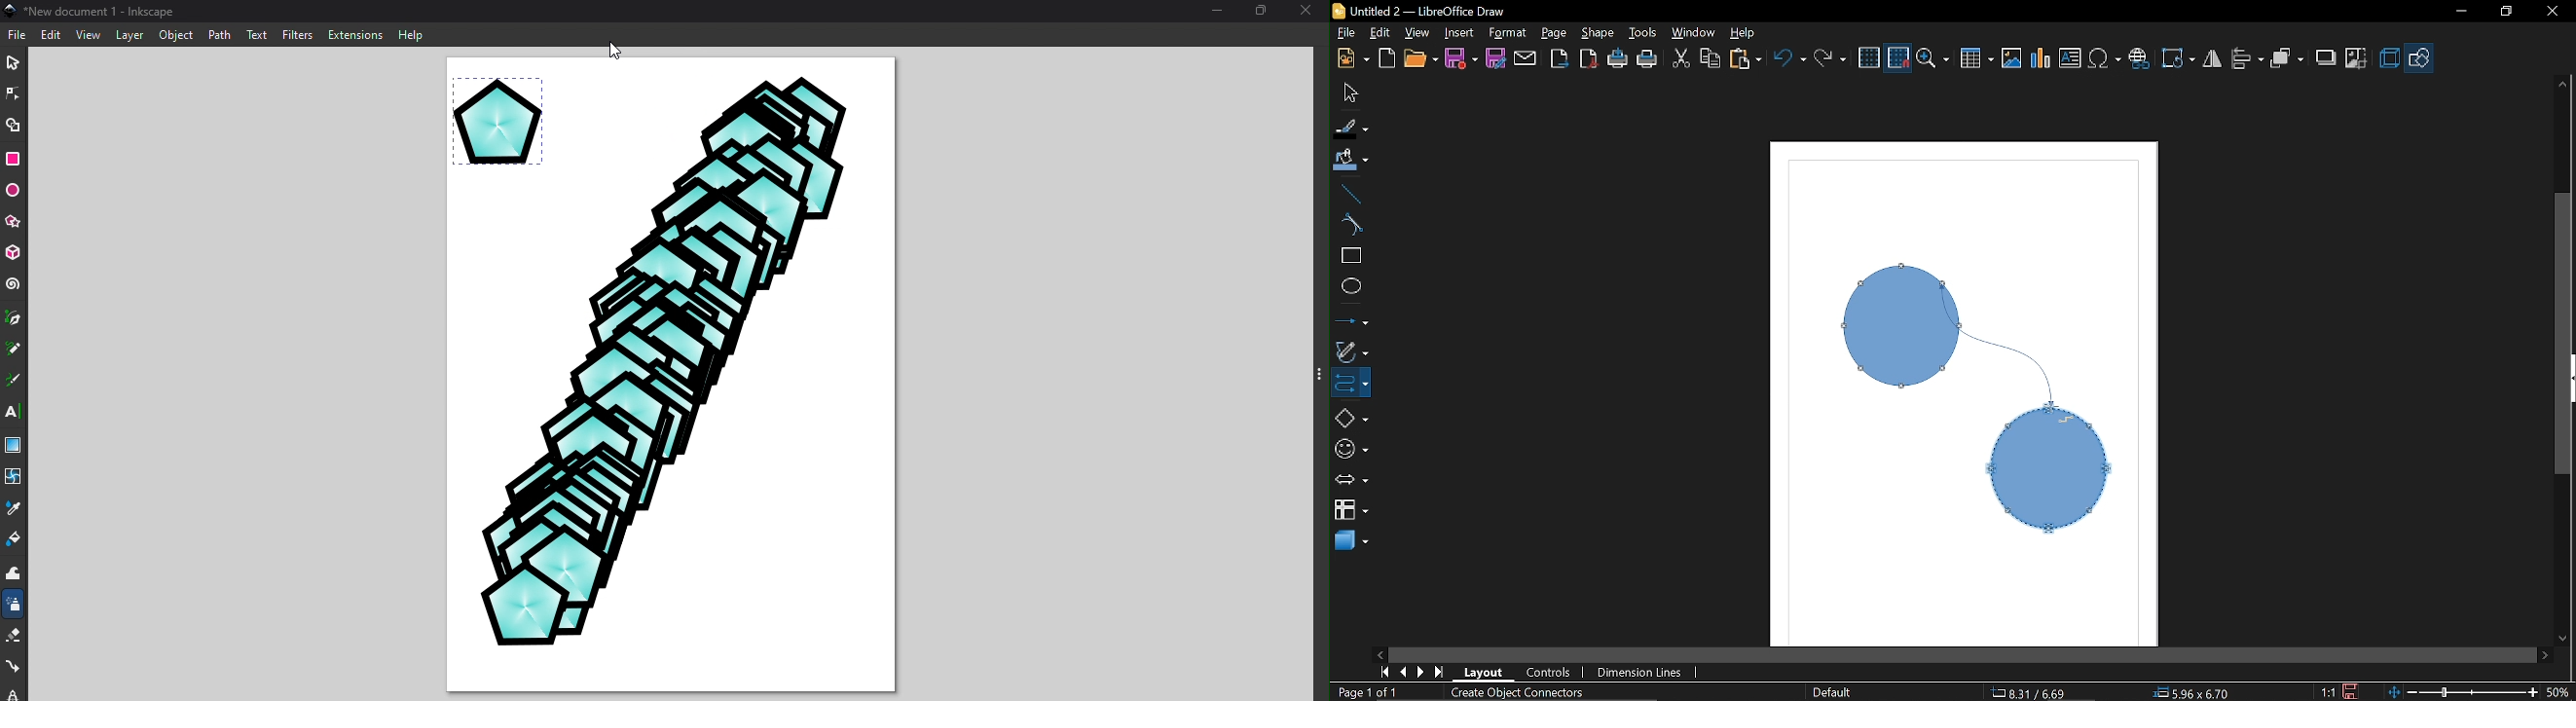  What do you see at coordinates (2194, 692) in the screenshot?
I see `Location` at bounding box center [2194, 692].